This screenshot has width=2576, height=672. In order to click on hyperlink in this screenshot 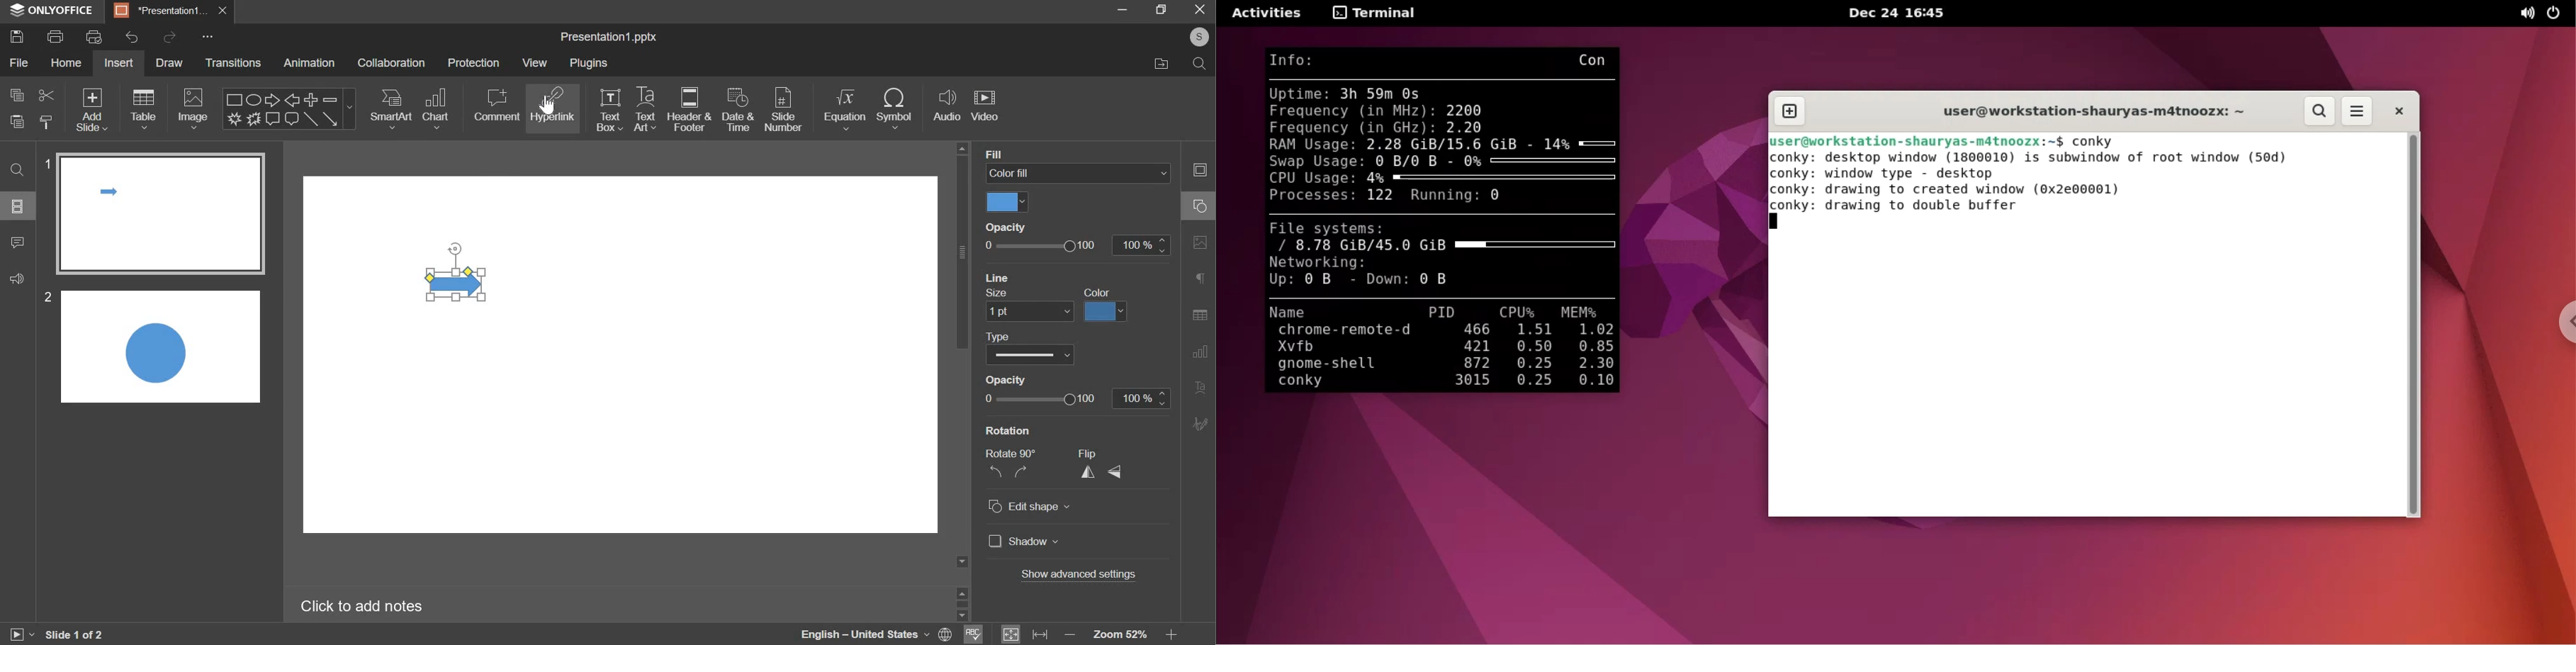, I will do `click(553, 106)`.